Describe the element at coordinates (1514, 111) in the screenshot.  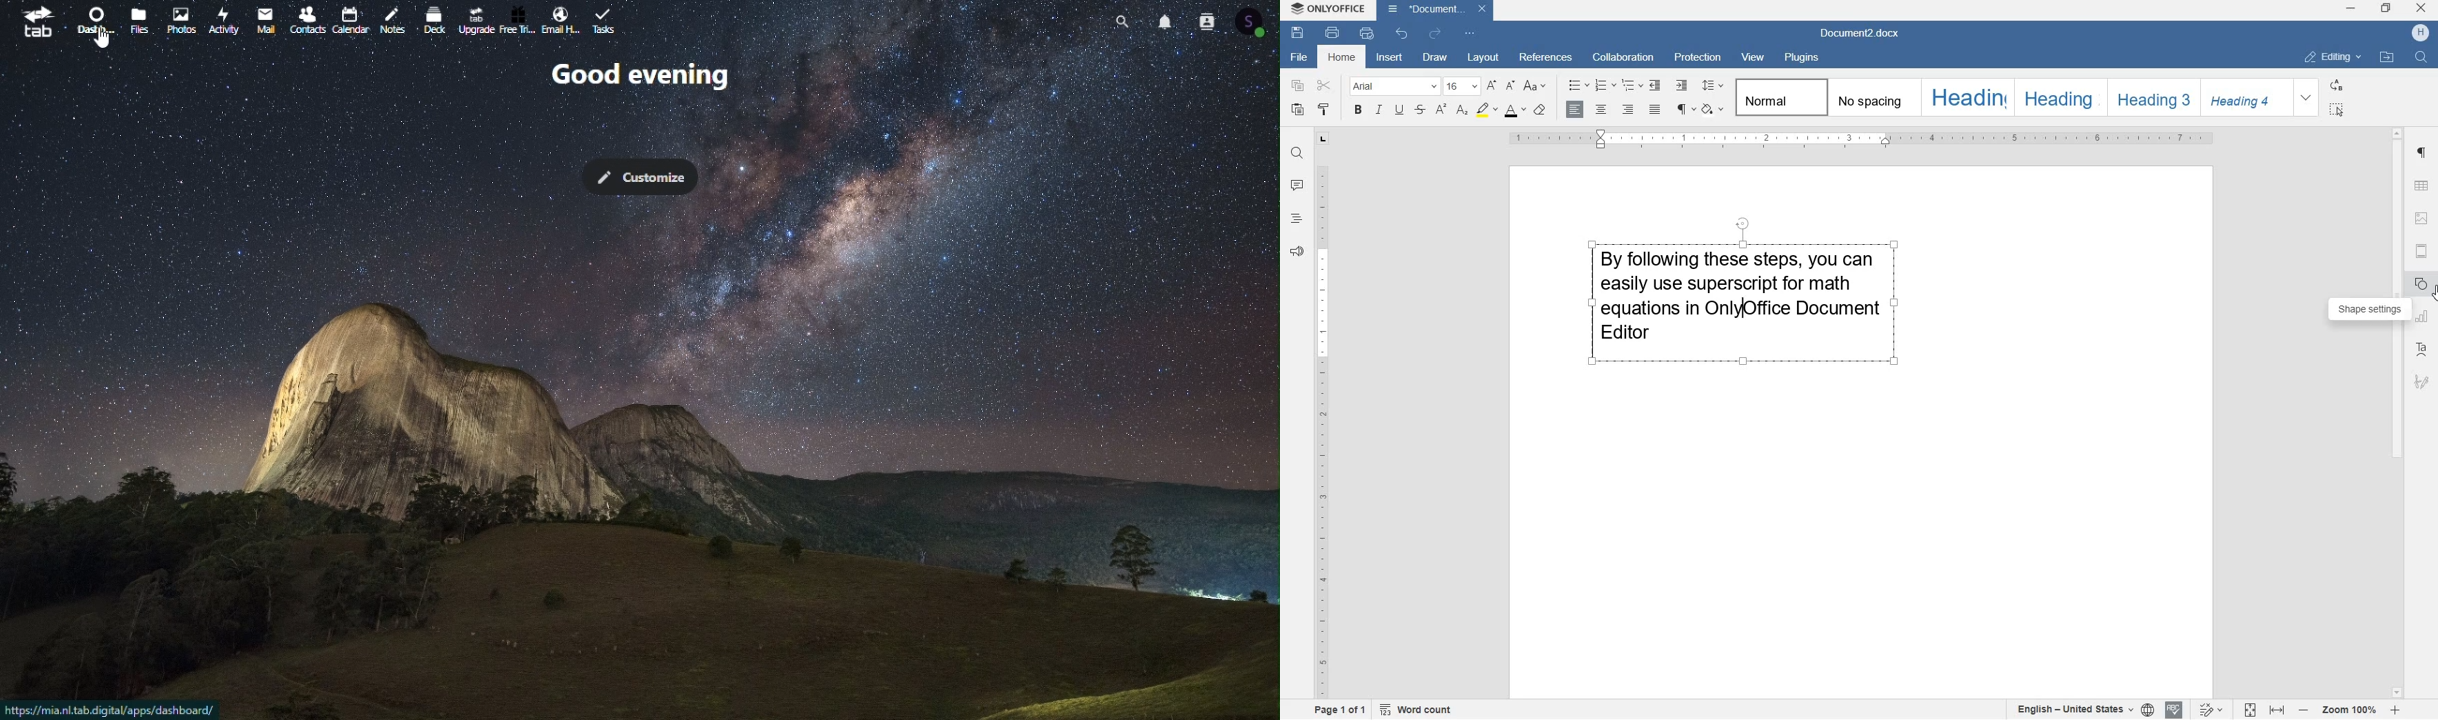
I see `font color` at that location.